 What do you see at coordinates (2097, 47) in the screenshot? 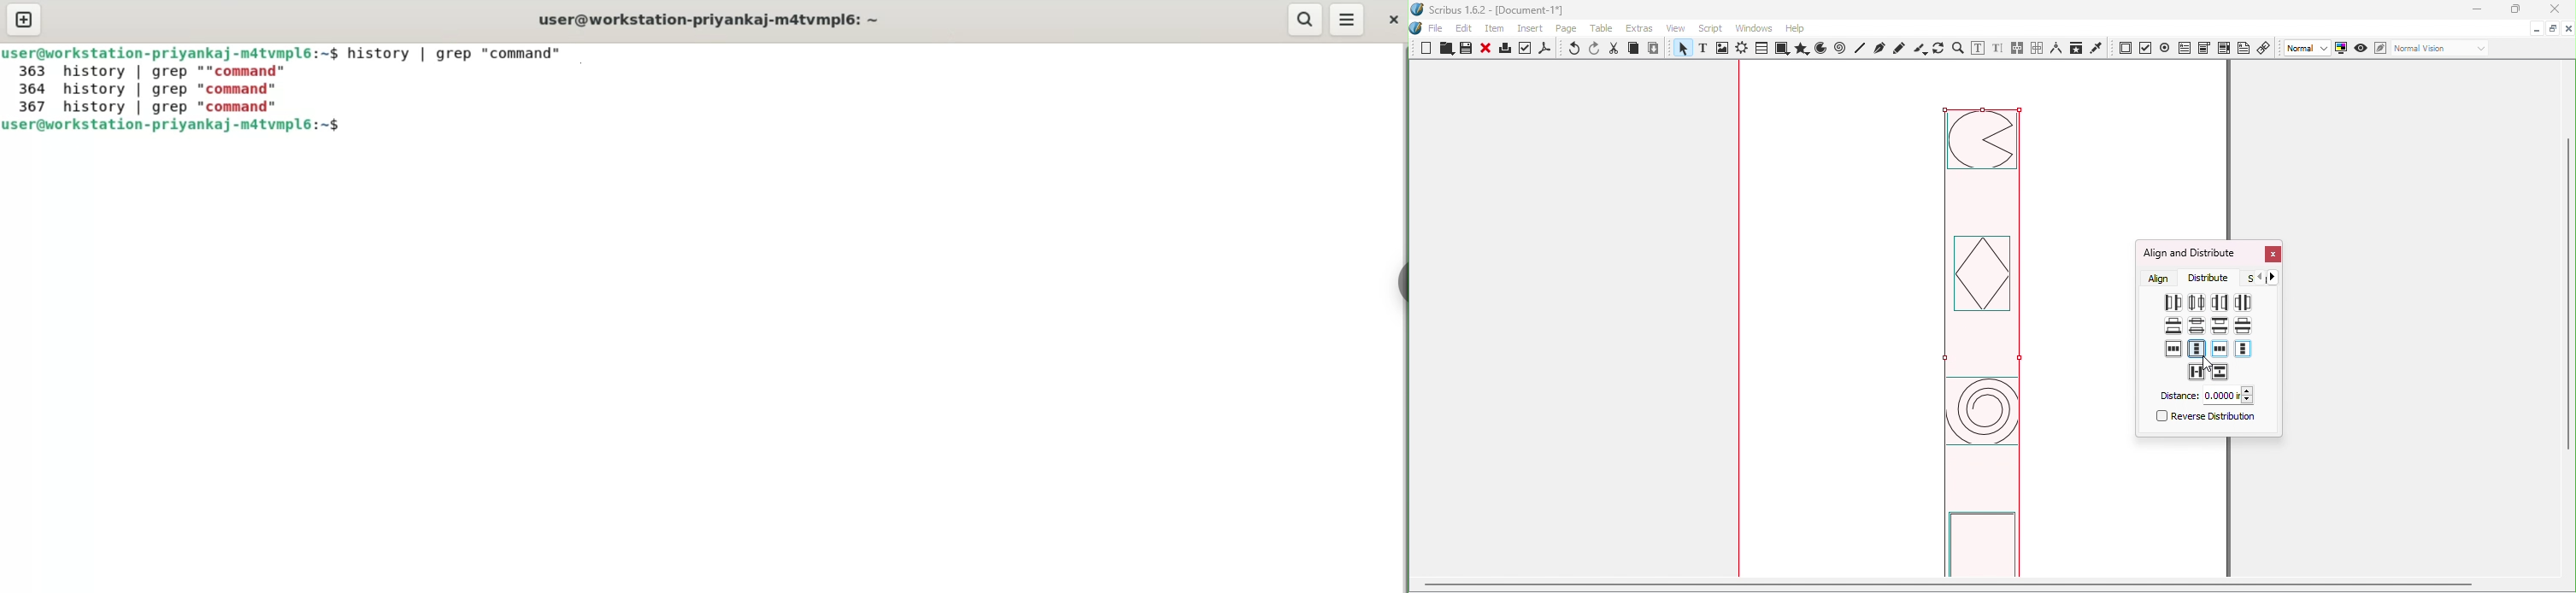
I see `Eye dropper` at bounding box center [2097, 47].